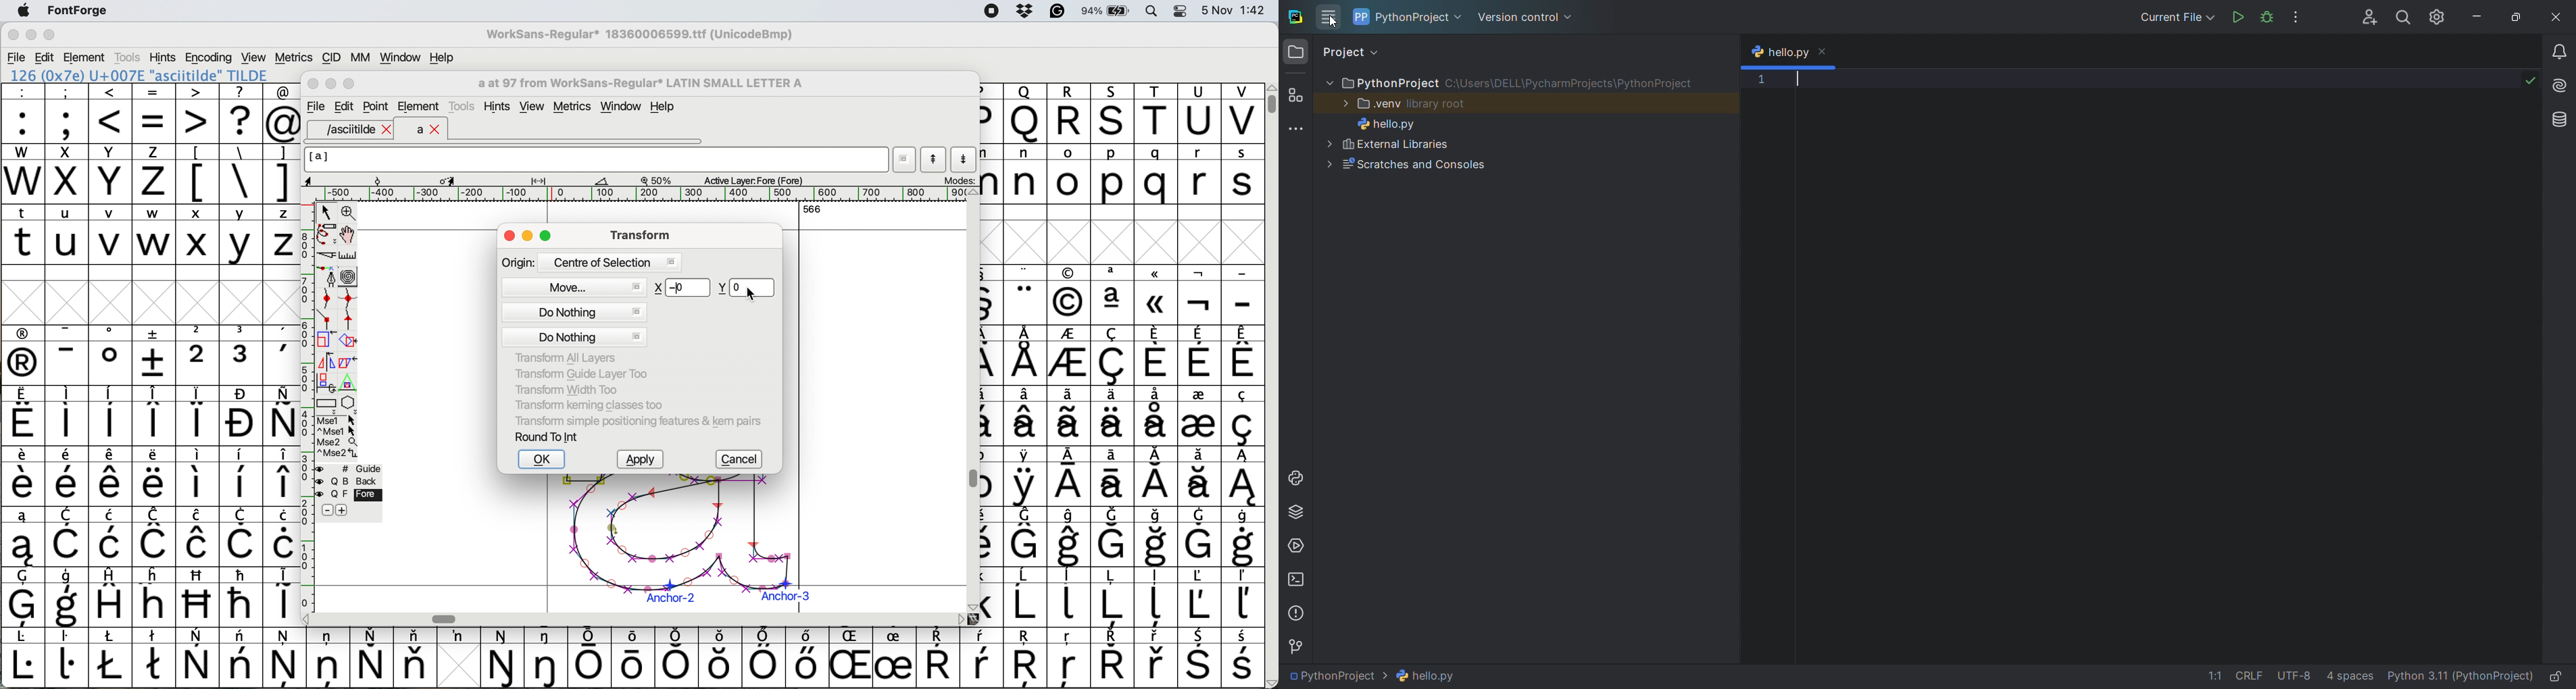 This screenshot has width=2576, height=700. Describe the element at coordinates (1114, 113) in the screenshot. I see `` at that location.